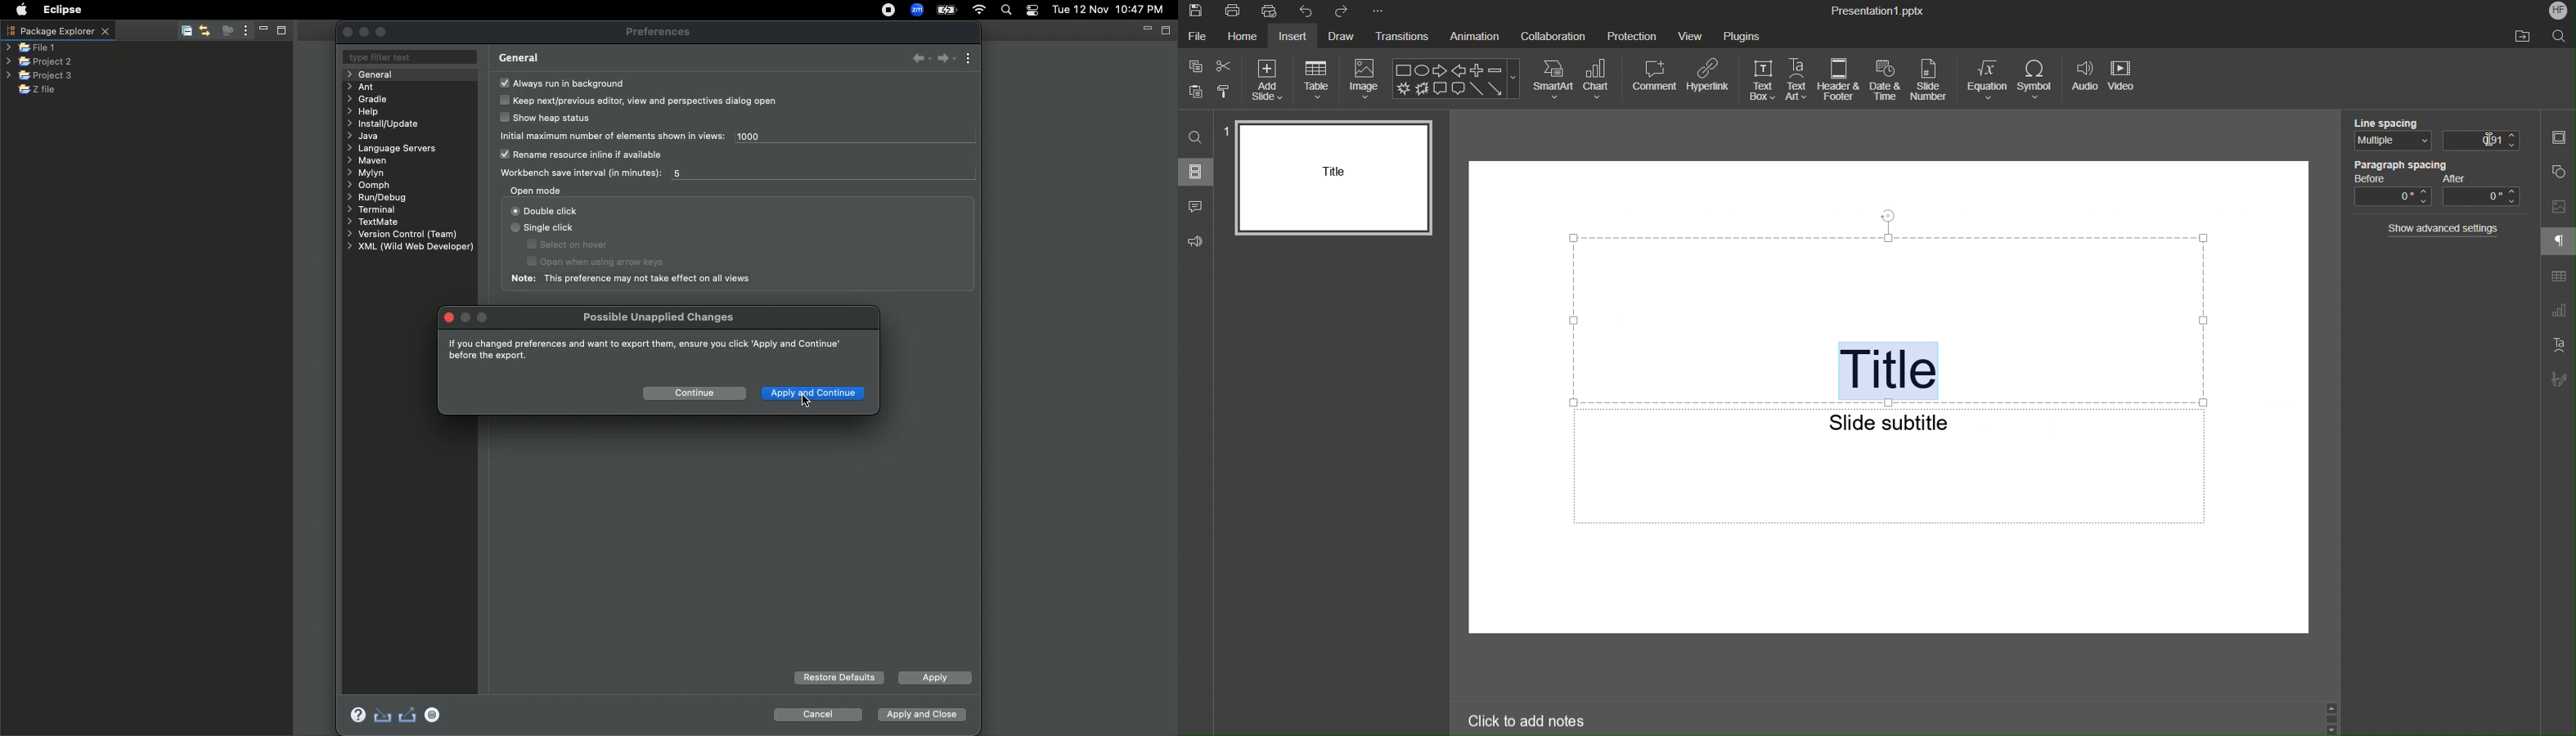 The width and height of the screenshot is (2576, 756). I want to click on Open file location, so click(2524, 36).